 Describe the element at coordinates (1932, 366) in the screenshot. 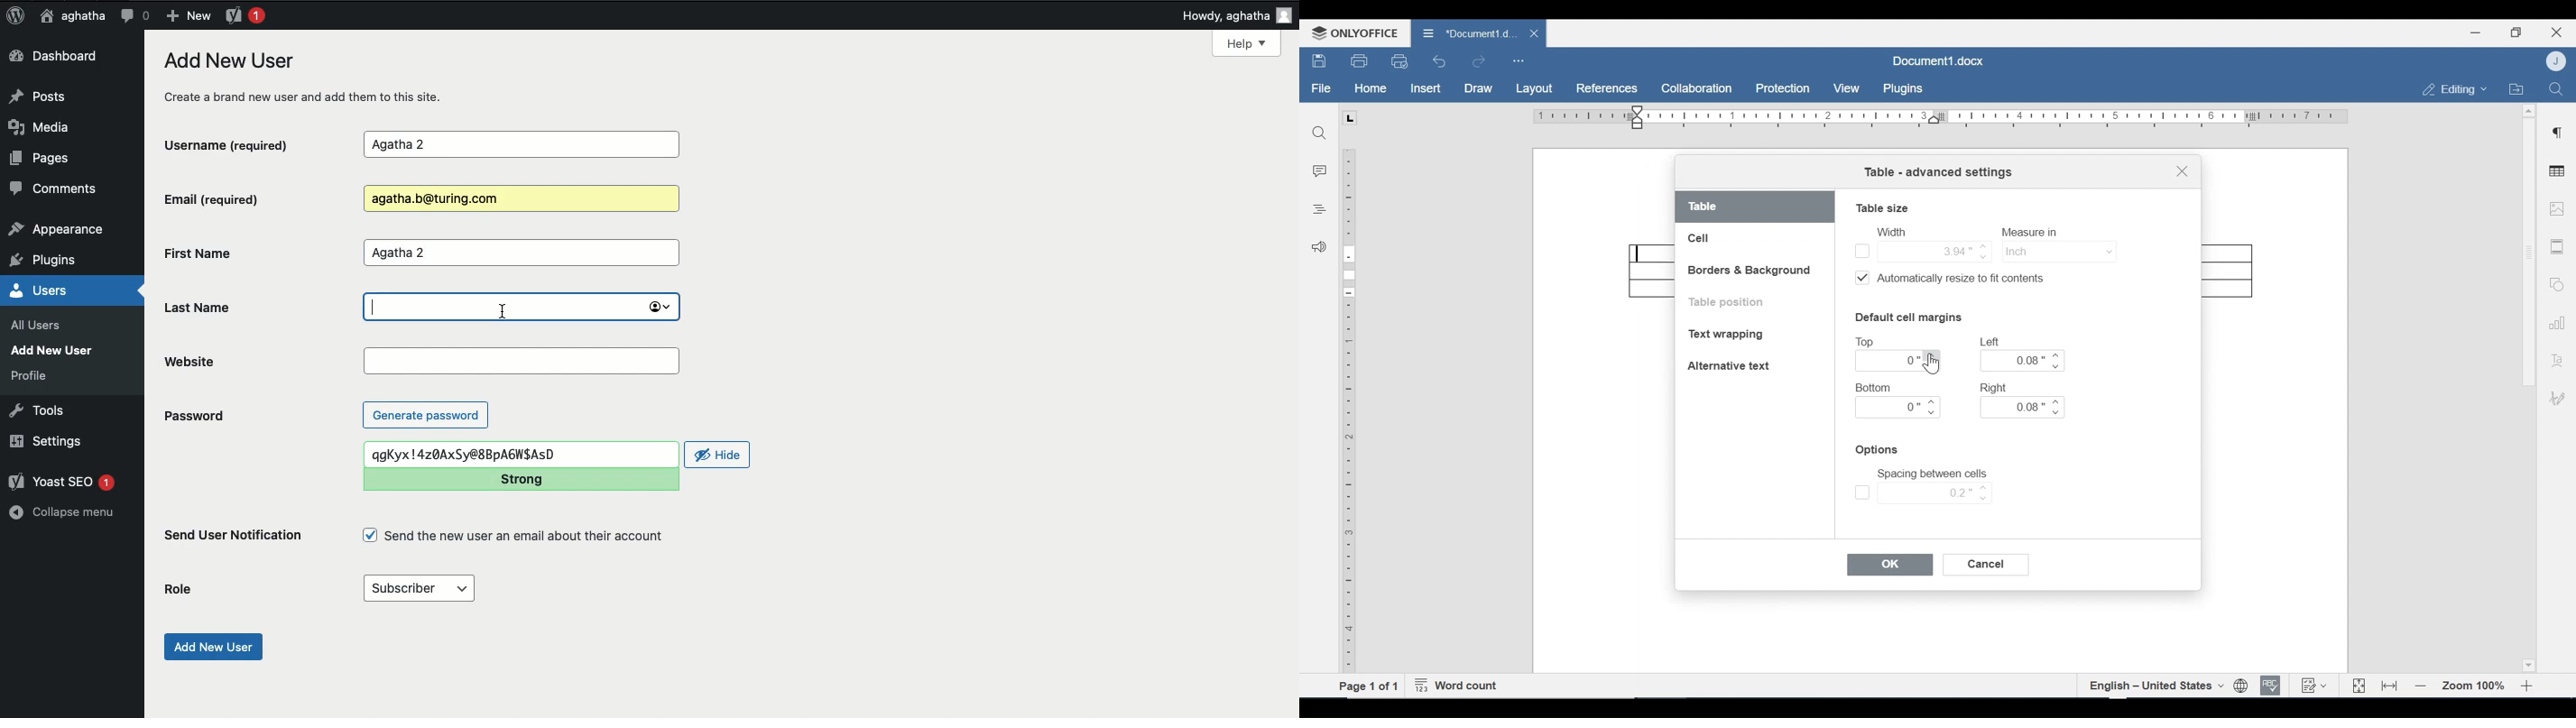

I see `cursor` at that location.